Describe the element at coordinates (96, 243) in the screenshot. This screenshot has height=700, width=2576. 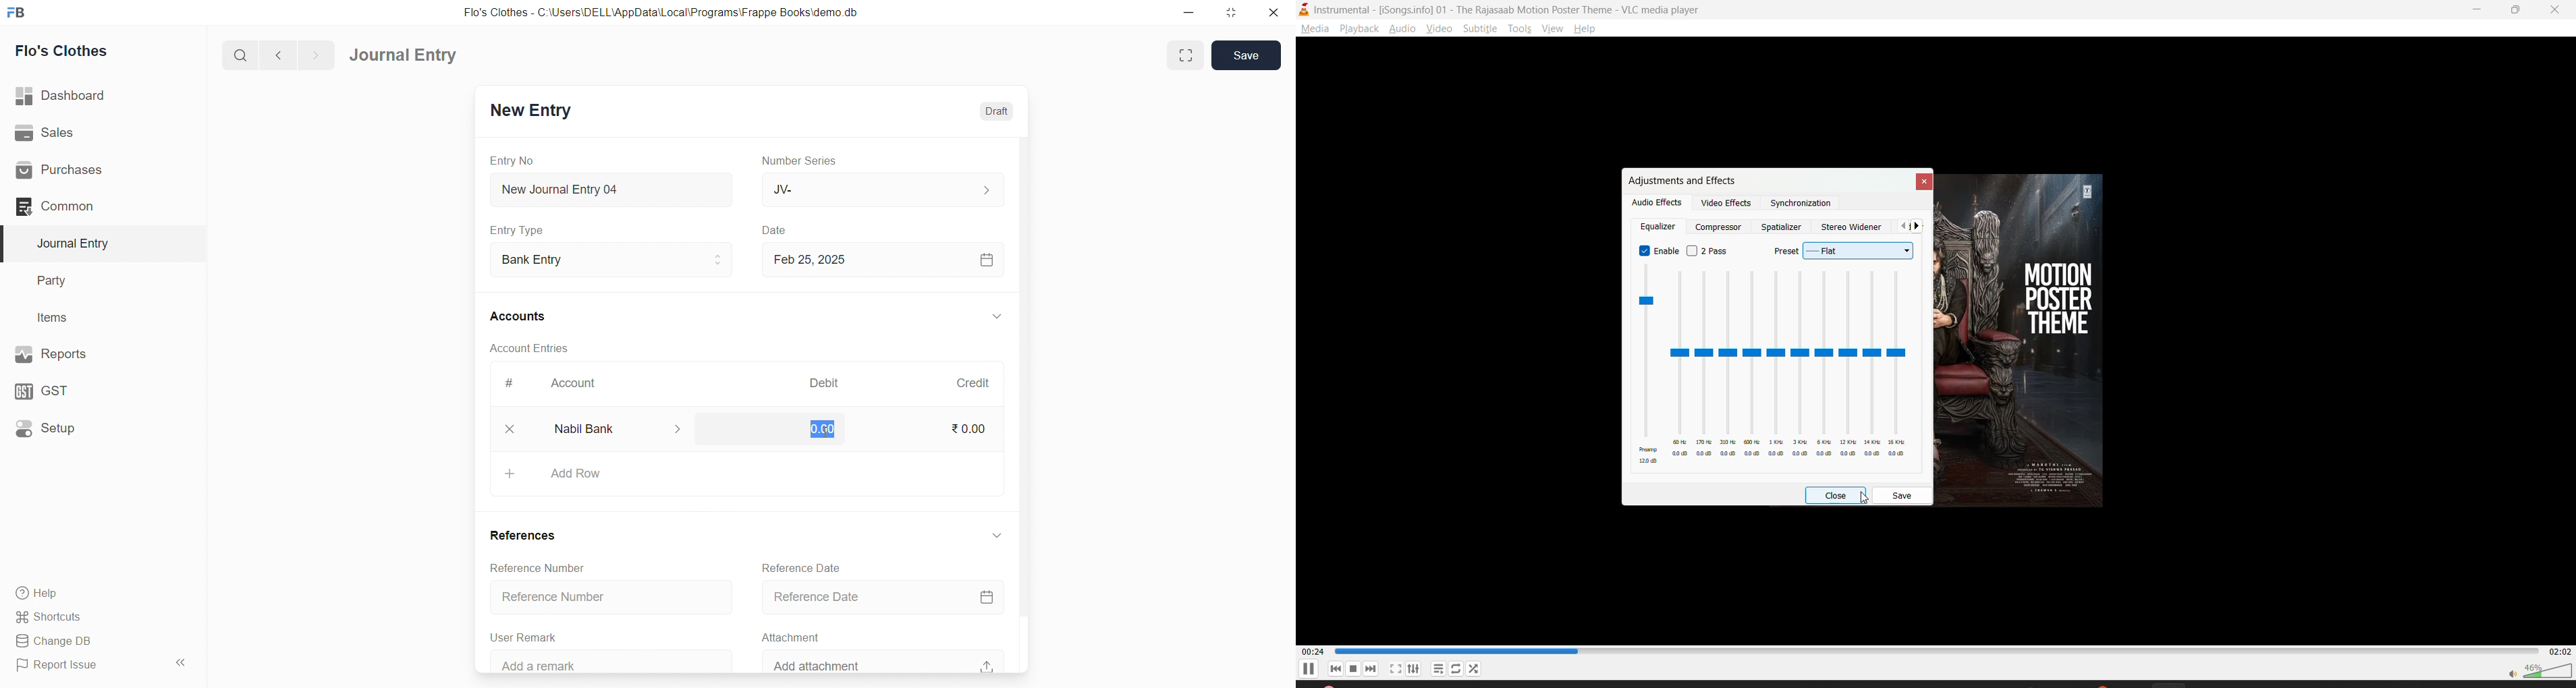
I see `Journal Entry` at that location.